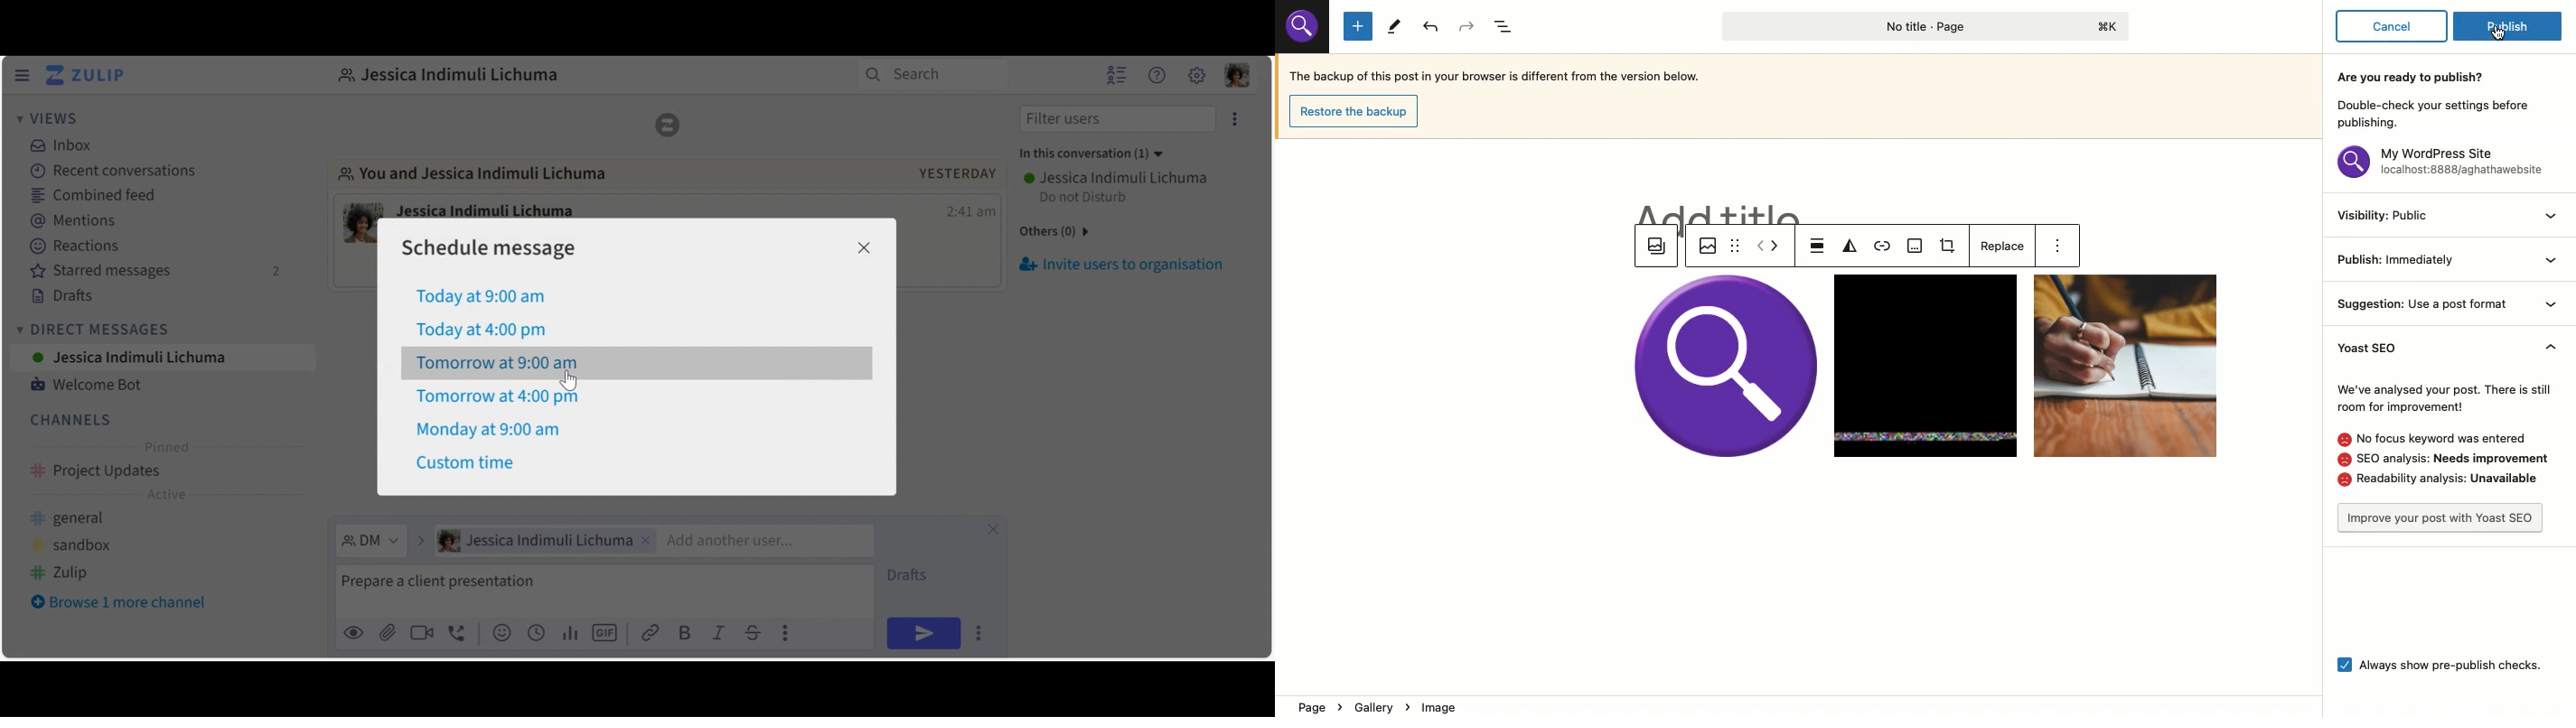 This screenshot has width=2576, height=728. Describe the element at coordinates (501, 634) in the screenshot. I see `Add emoji` at that location.